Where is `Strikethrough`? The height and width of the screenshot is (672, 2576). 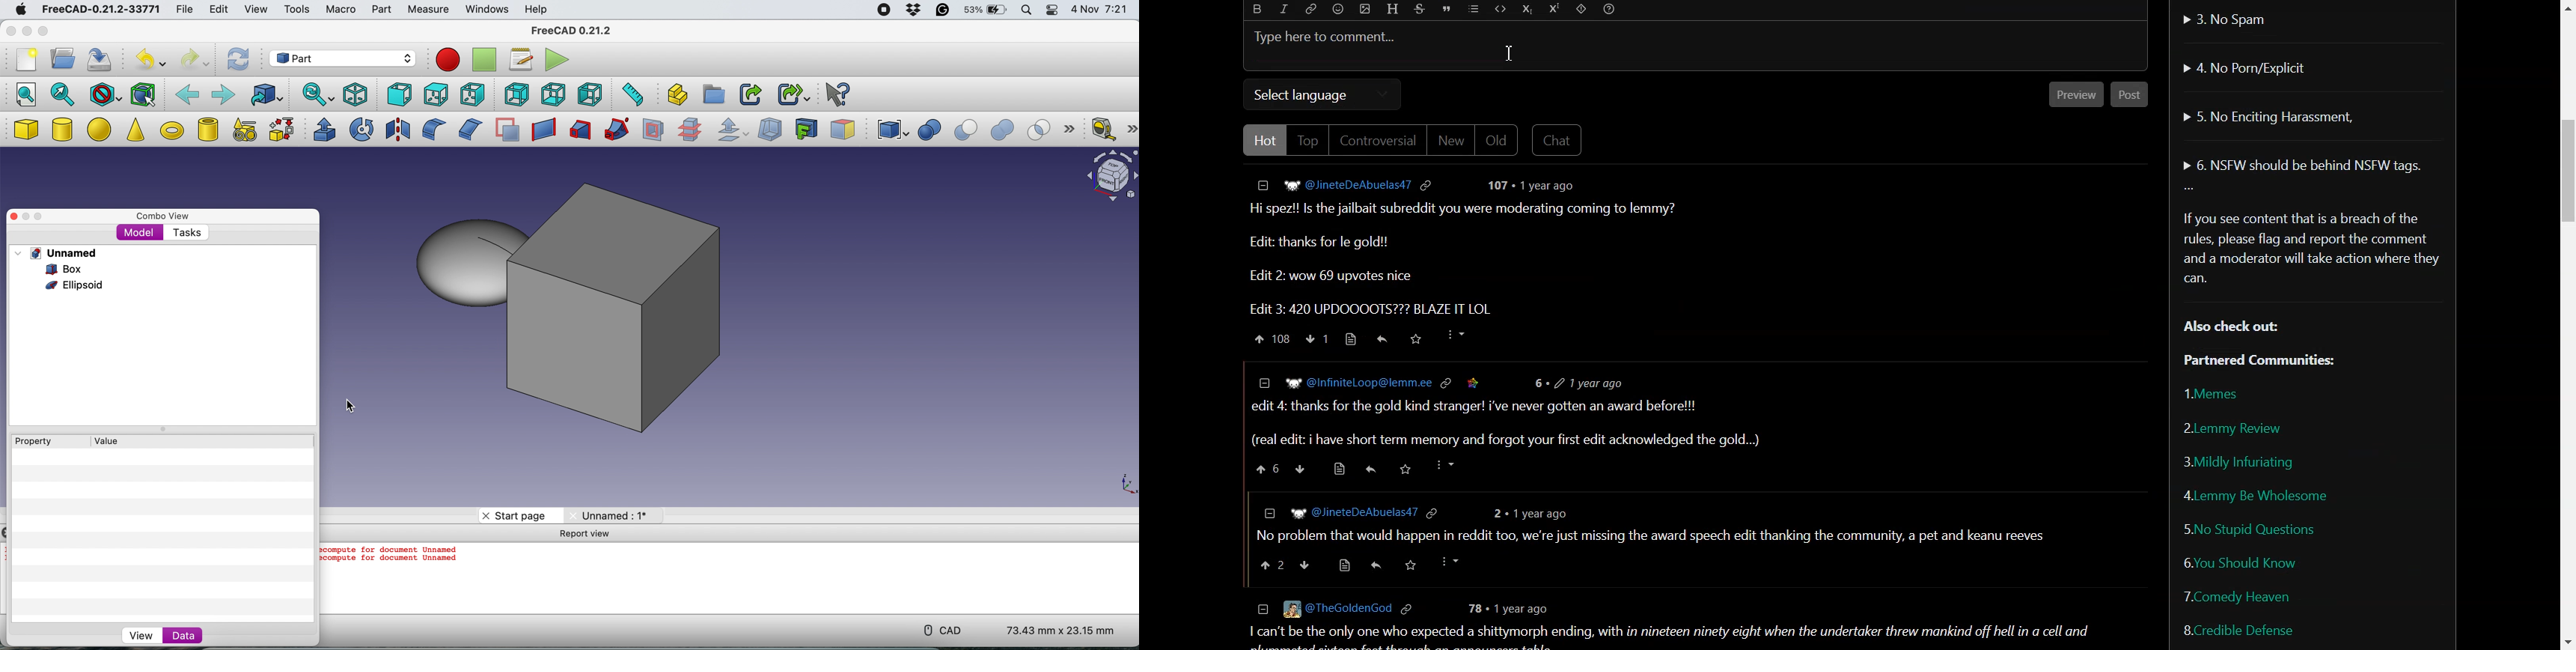 Strikethrough is located at coordinates (1420, 9).